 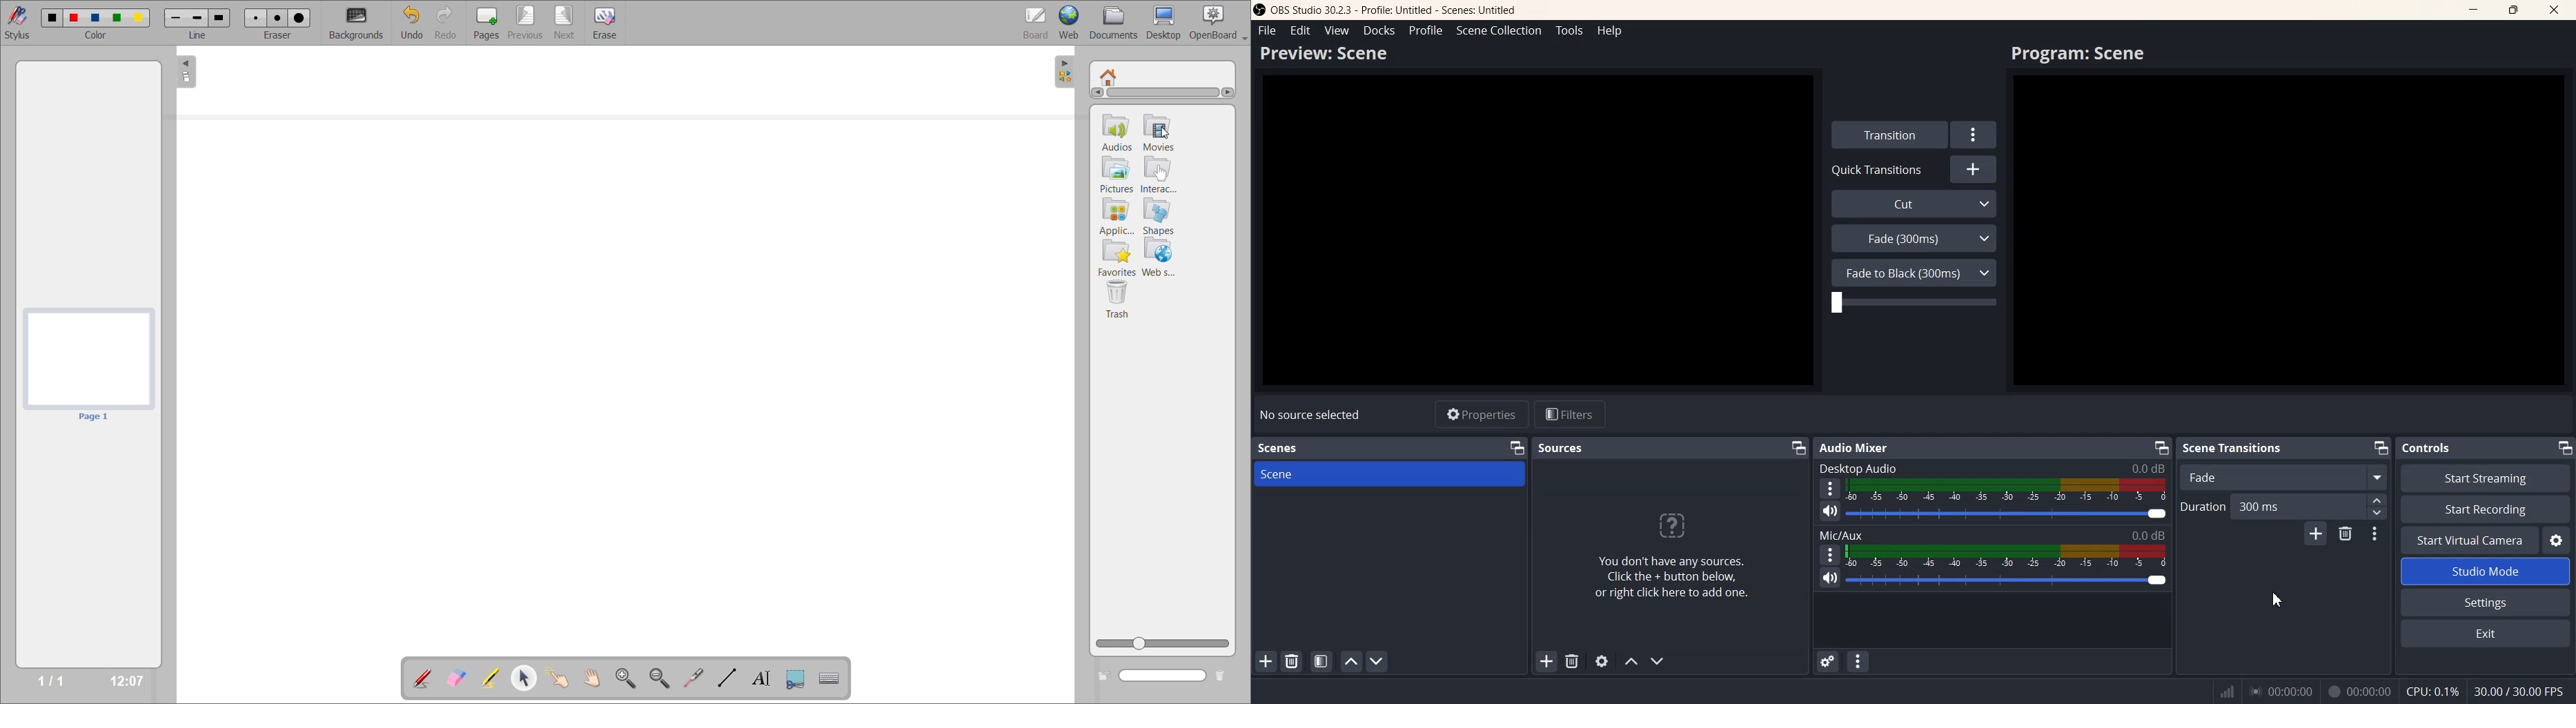 What do you see at coordinates (2488, 569) in the screenshot?
I see `Studio Mode` at bounding box center [2488, 569].